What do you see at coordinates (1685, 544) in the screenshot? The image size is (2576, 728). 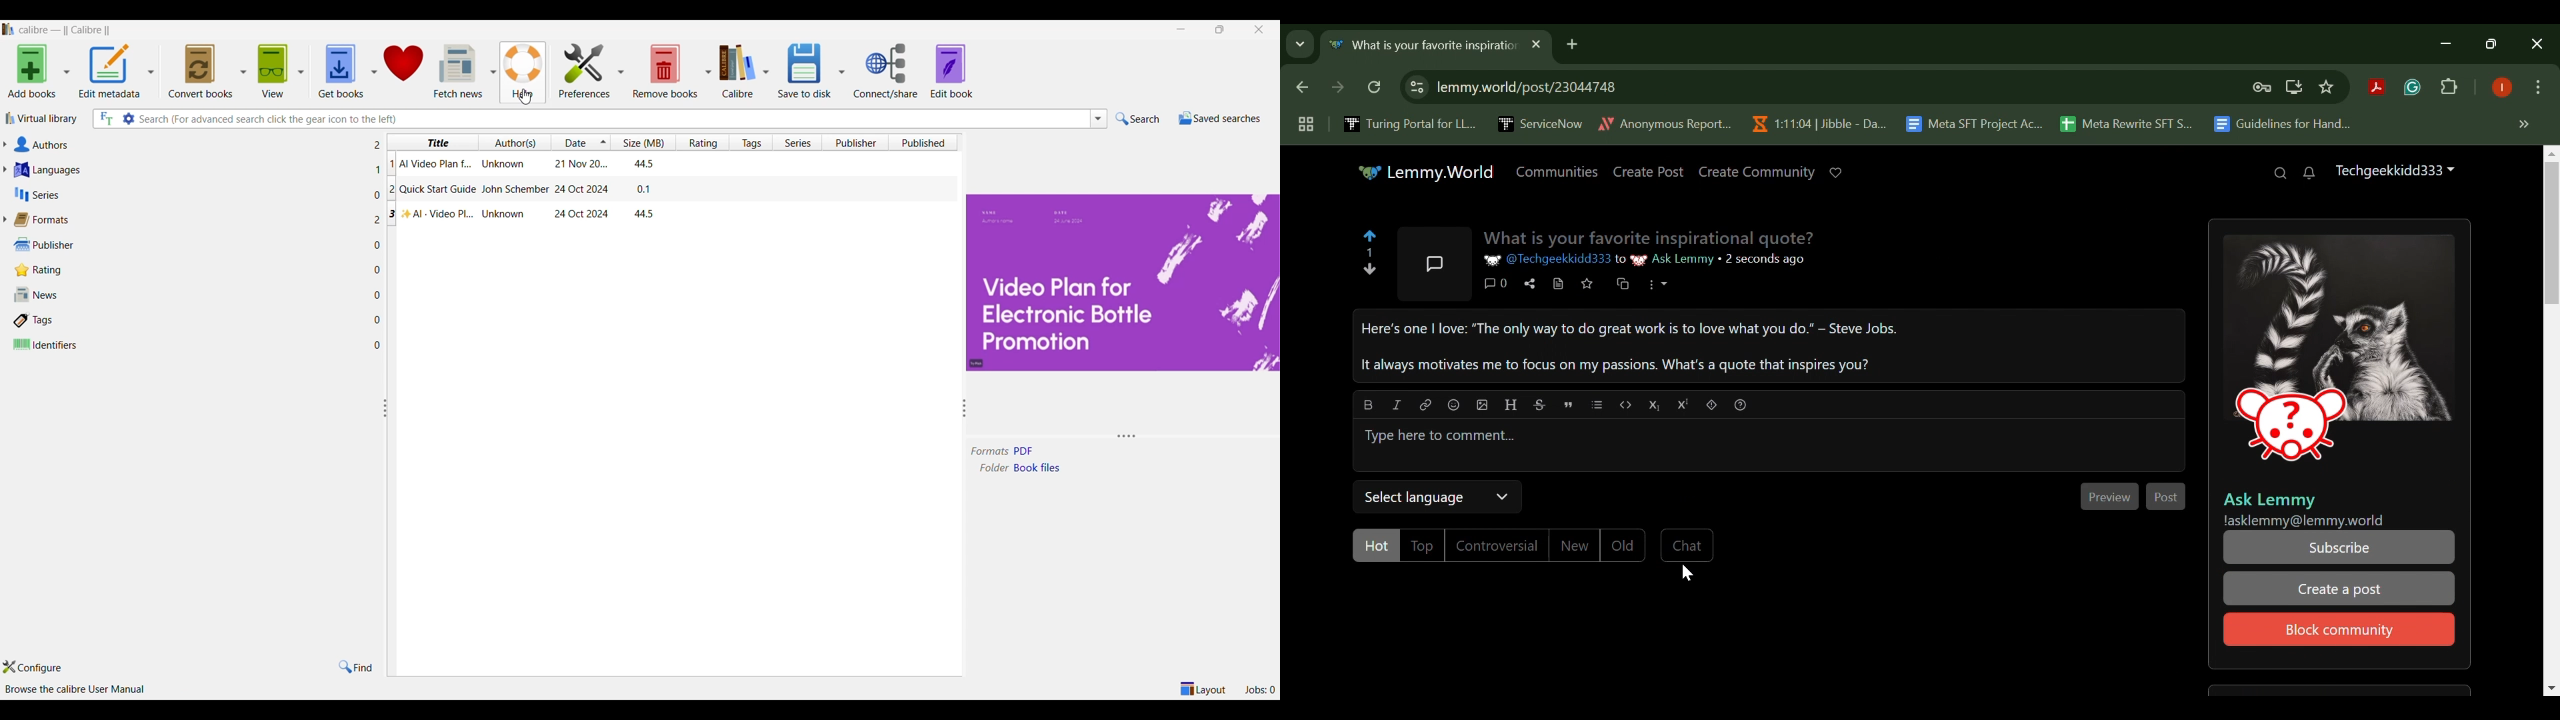 I see `Chat Button` at bounding box center [1685, 544].